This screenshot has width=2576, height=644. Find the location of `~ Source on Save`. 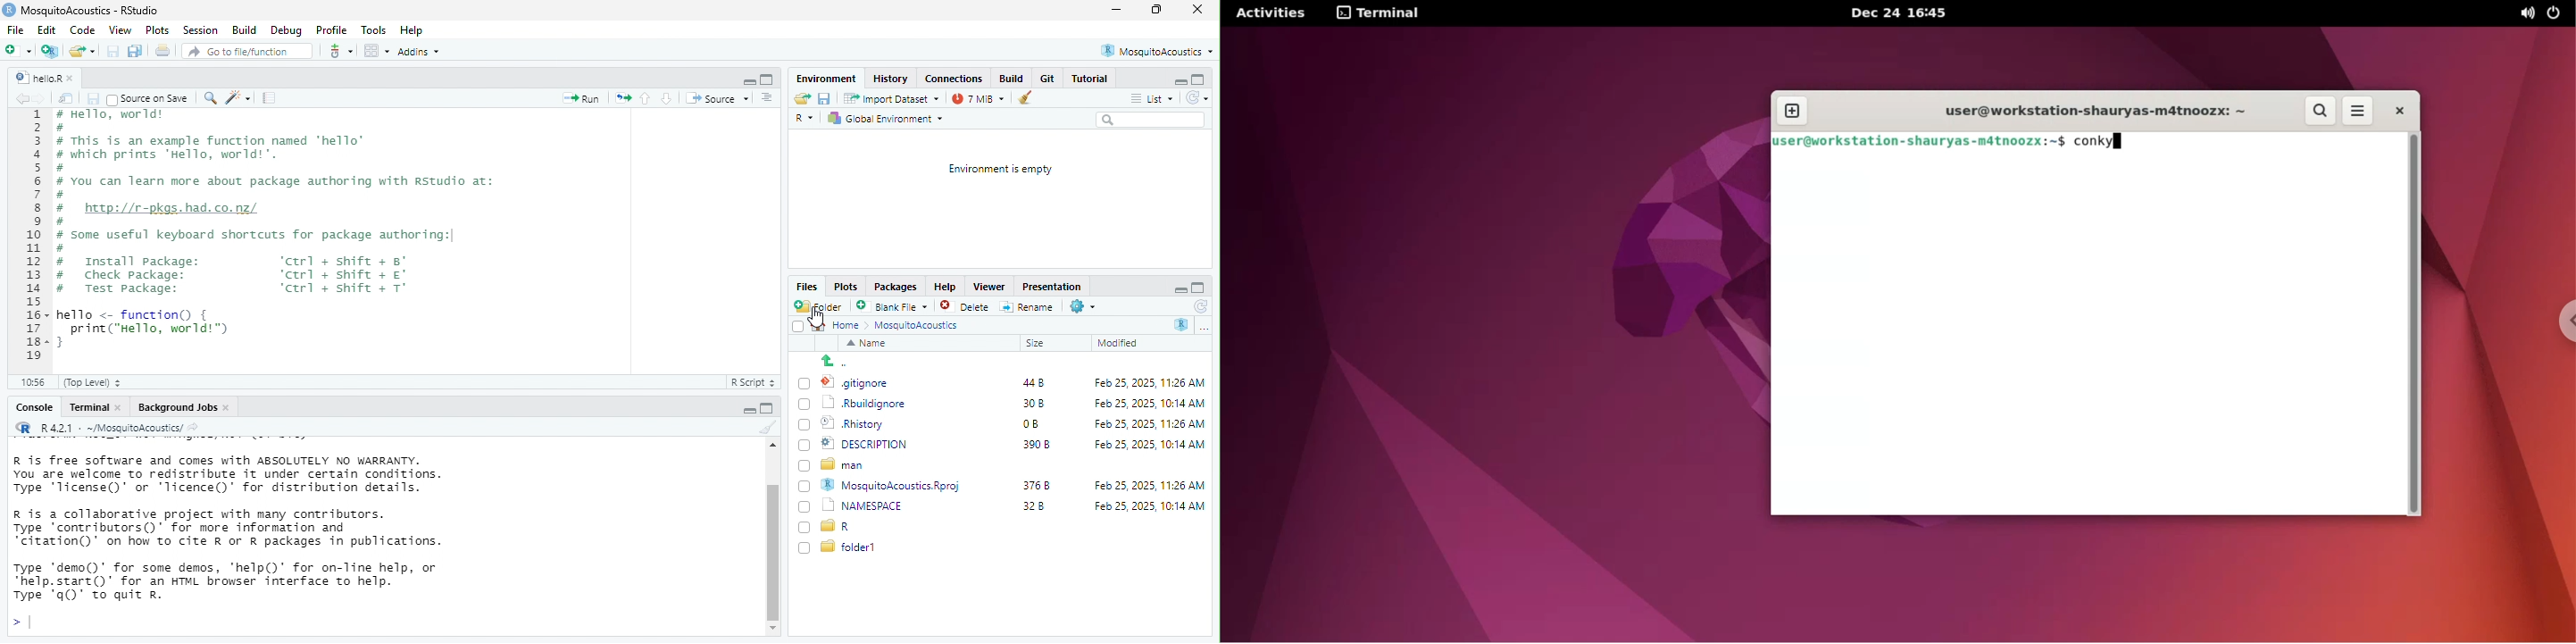

~ Source on Save is located at coordinates (151, 98).